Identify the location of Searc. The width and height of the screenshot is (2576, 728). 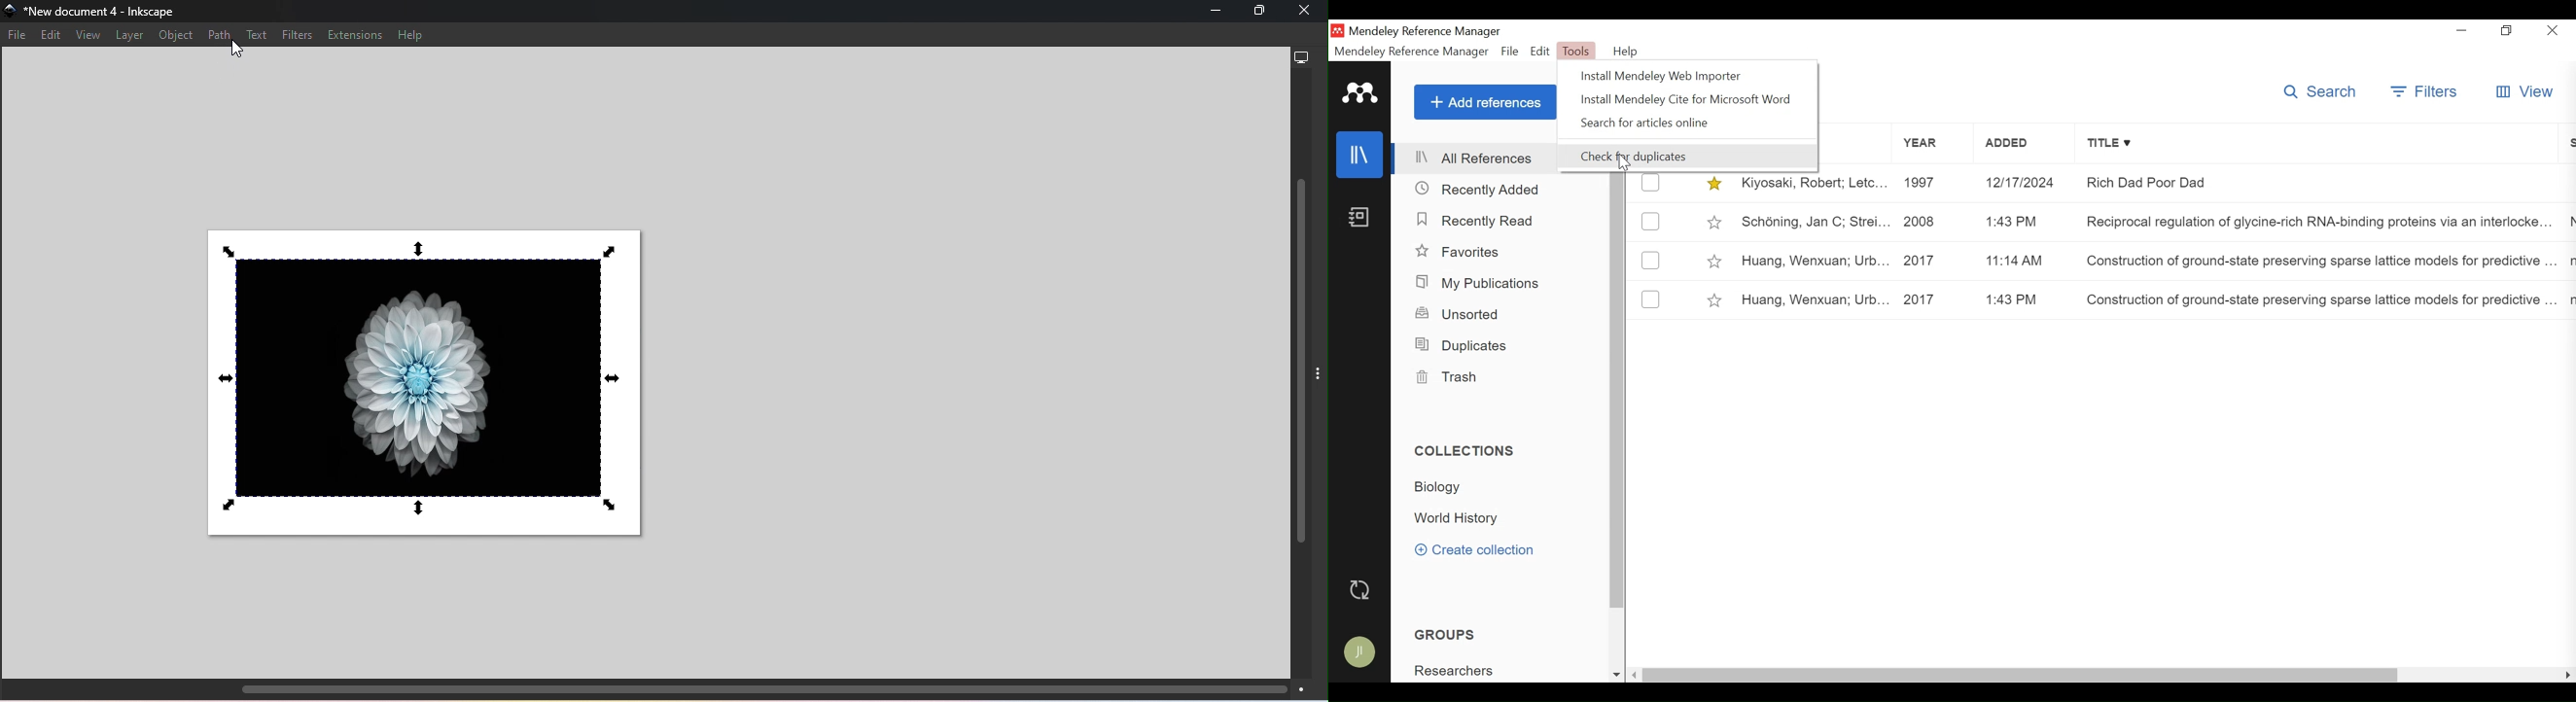
(2325, 93).